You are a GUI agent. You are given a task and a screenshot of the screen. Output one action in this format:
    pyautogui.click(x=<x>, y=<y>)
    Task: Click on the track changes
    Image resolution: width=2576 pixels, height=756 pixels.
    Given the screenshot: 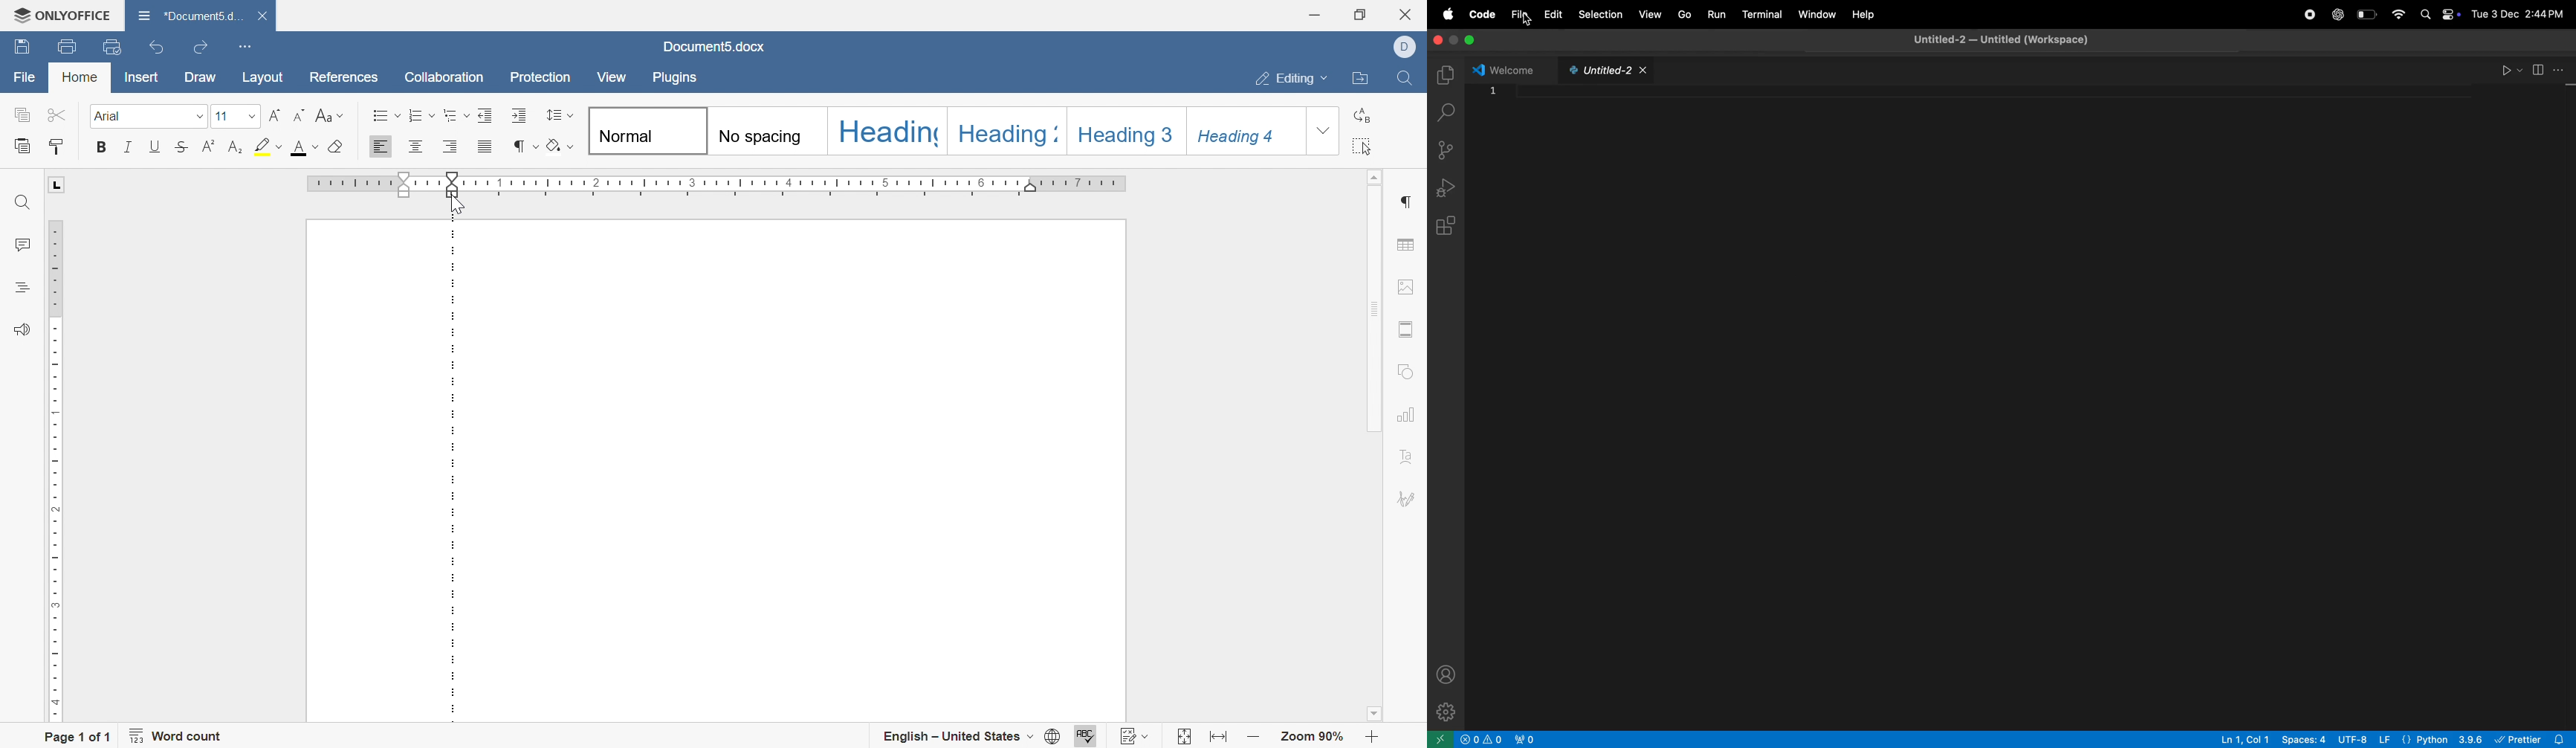 What is the action you would take?
    pyautogui.click(x=1137, y=735)
    